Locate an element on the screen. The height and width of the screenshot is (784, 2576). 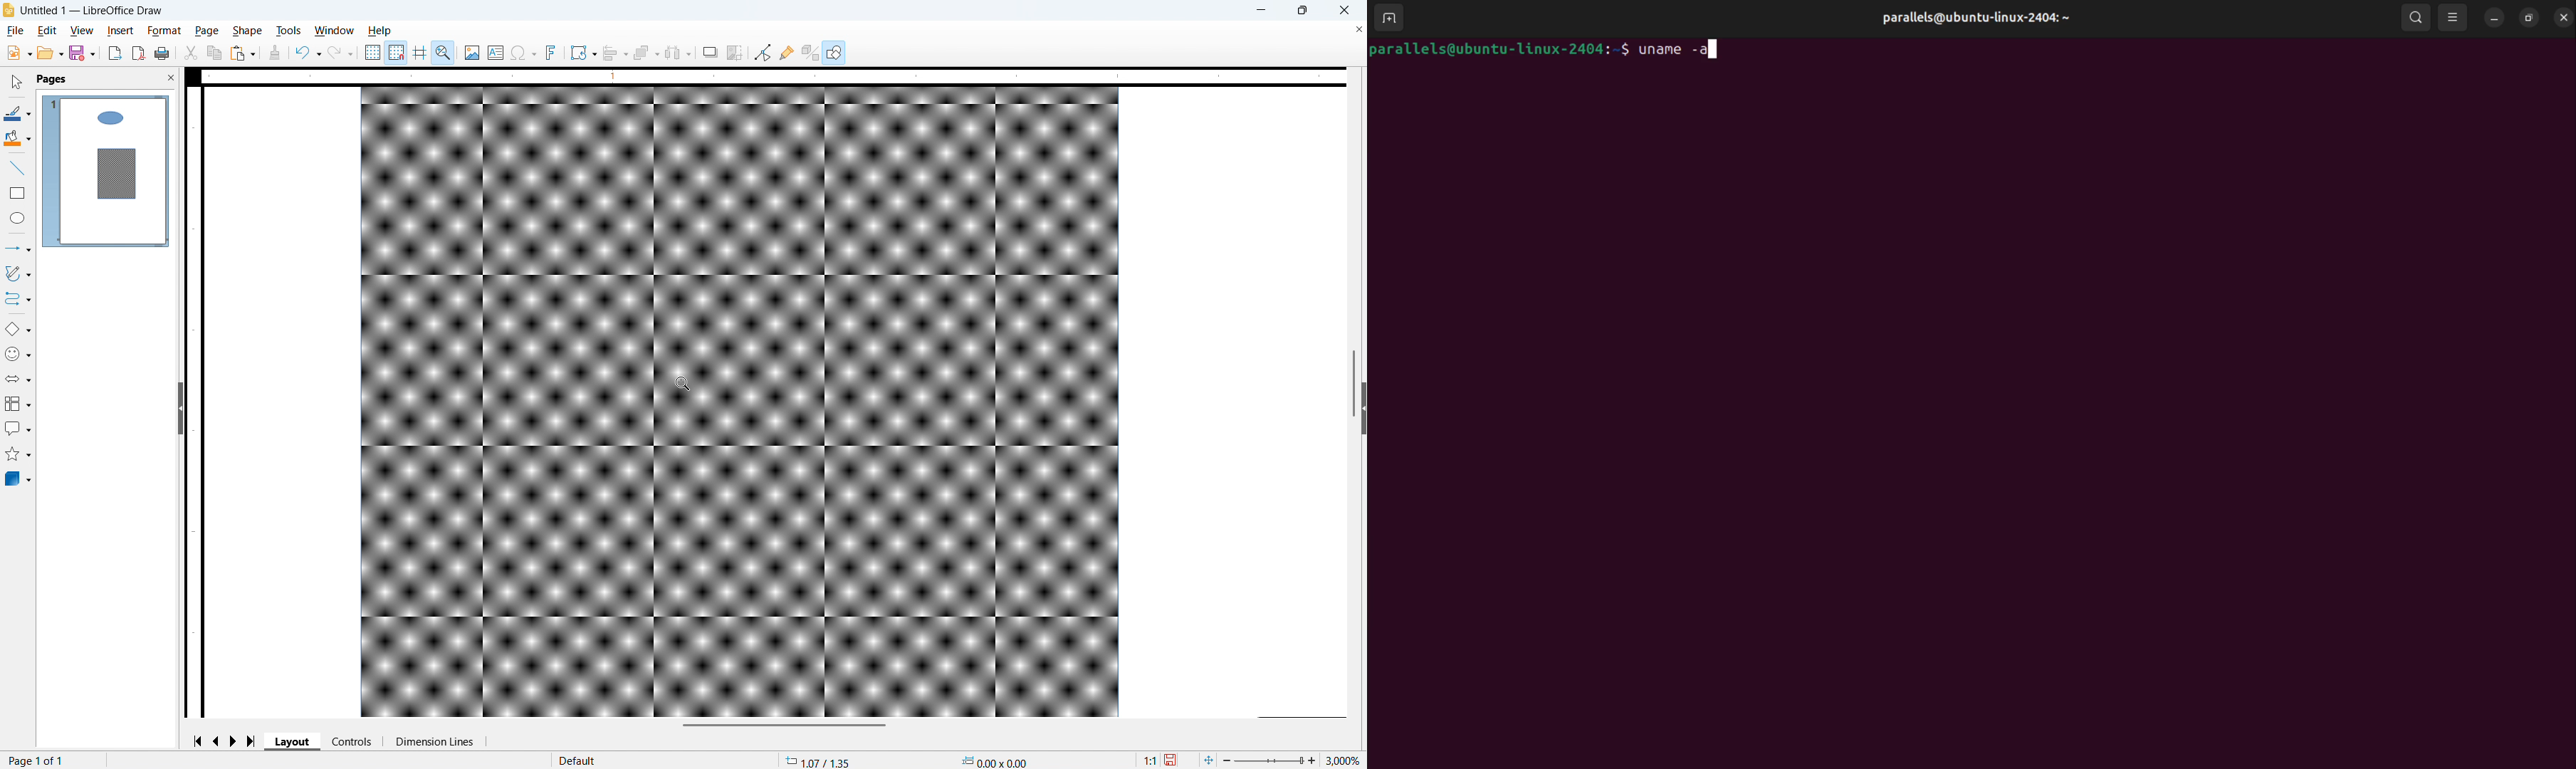
Undo  is located at coordinates (308, 53).